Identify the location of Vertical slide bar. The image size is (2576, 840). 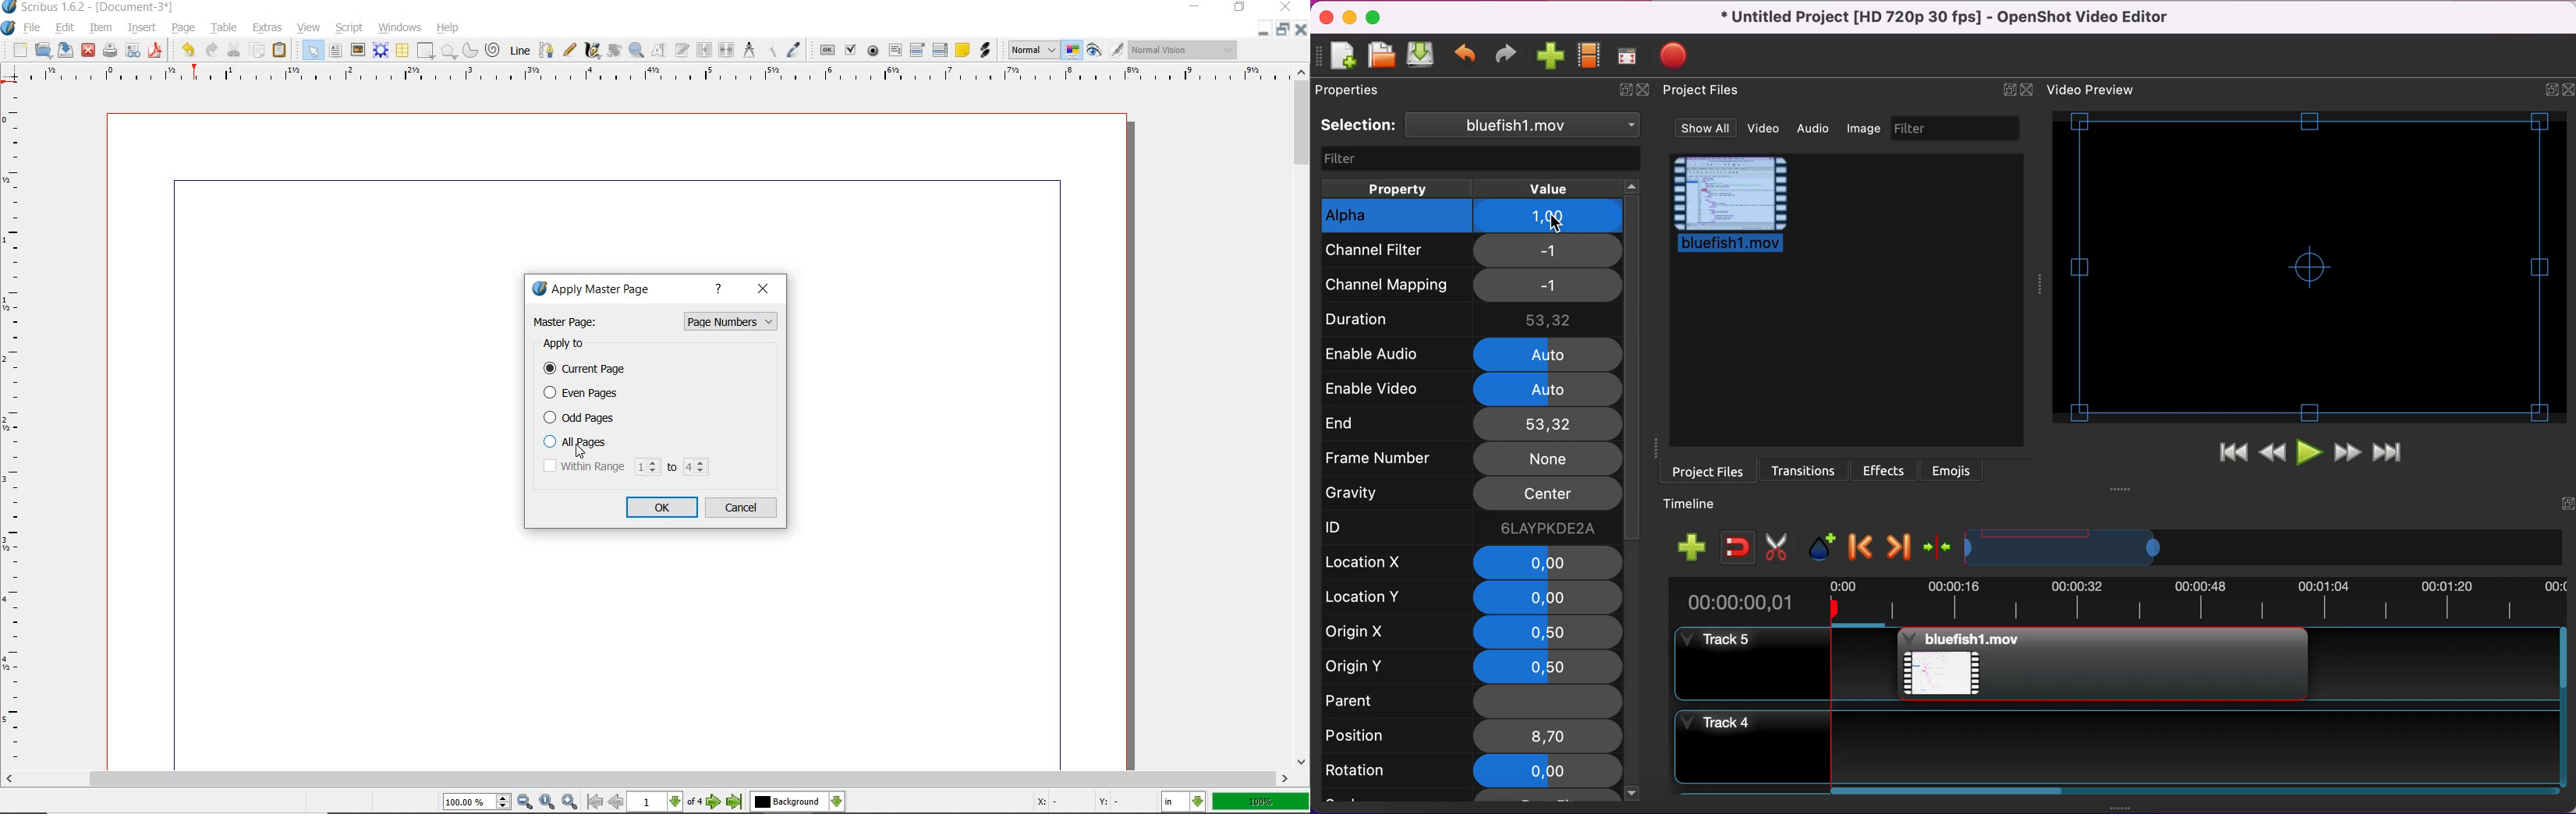
(2563, 706).